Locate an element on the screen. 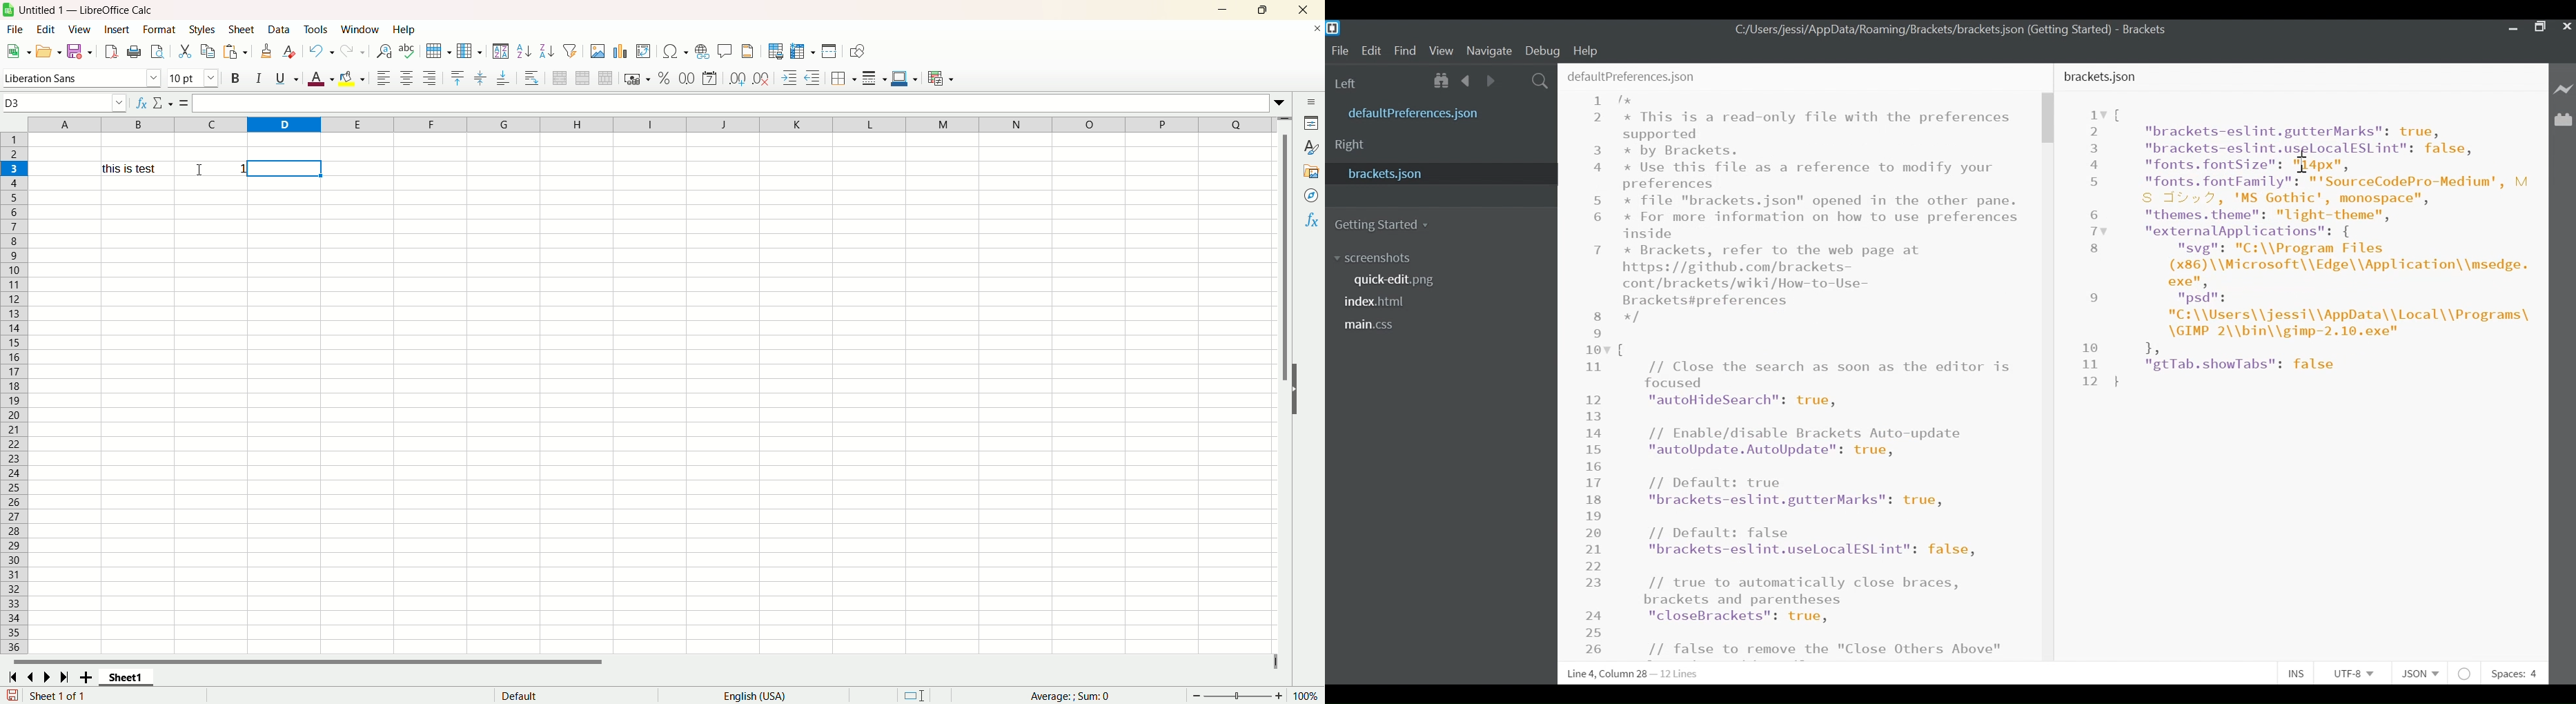 The width and height of the screenshot is (2576, 728). zoom percentage is located at coordinates (1308, 696).